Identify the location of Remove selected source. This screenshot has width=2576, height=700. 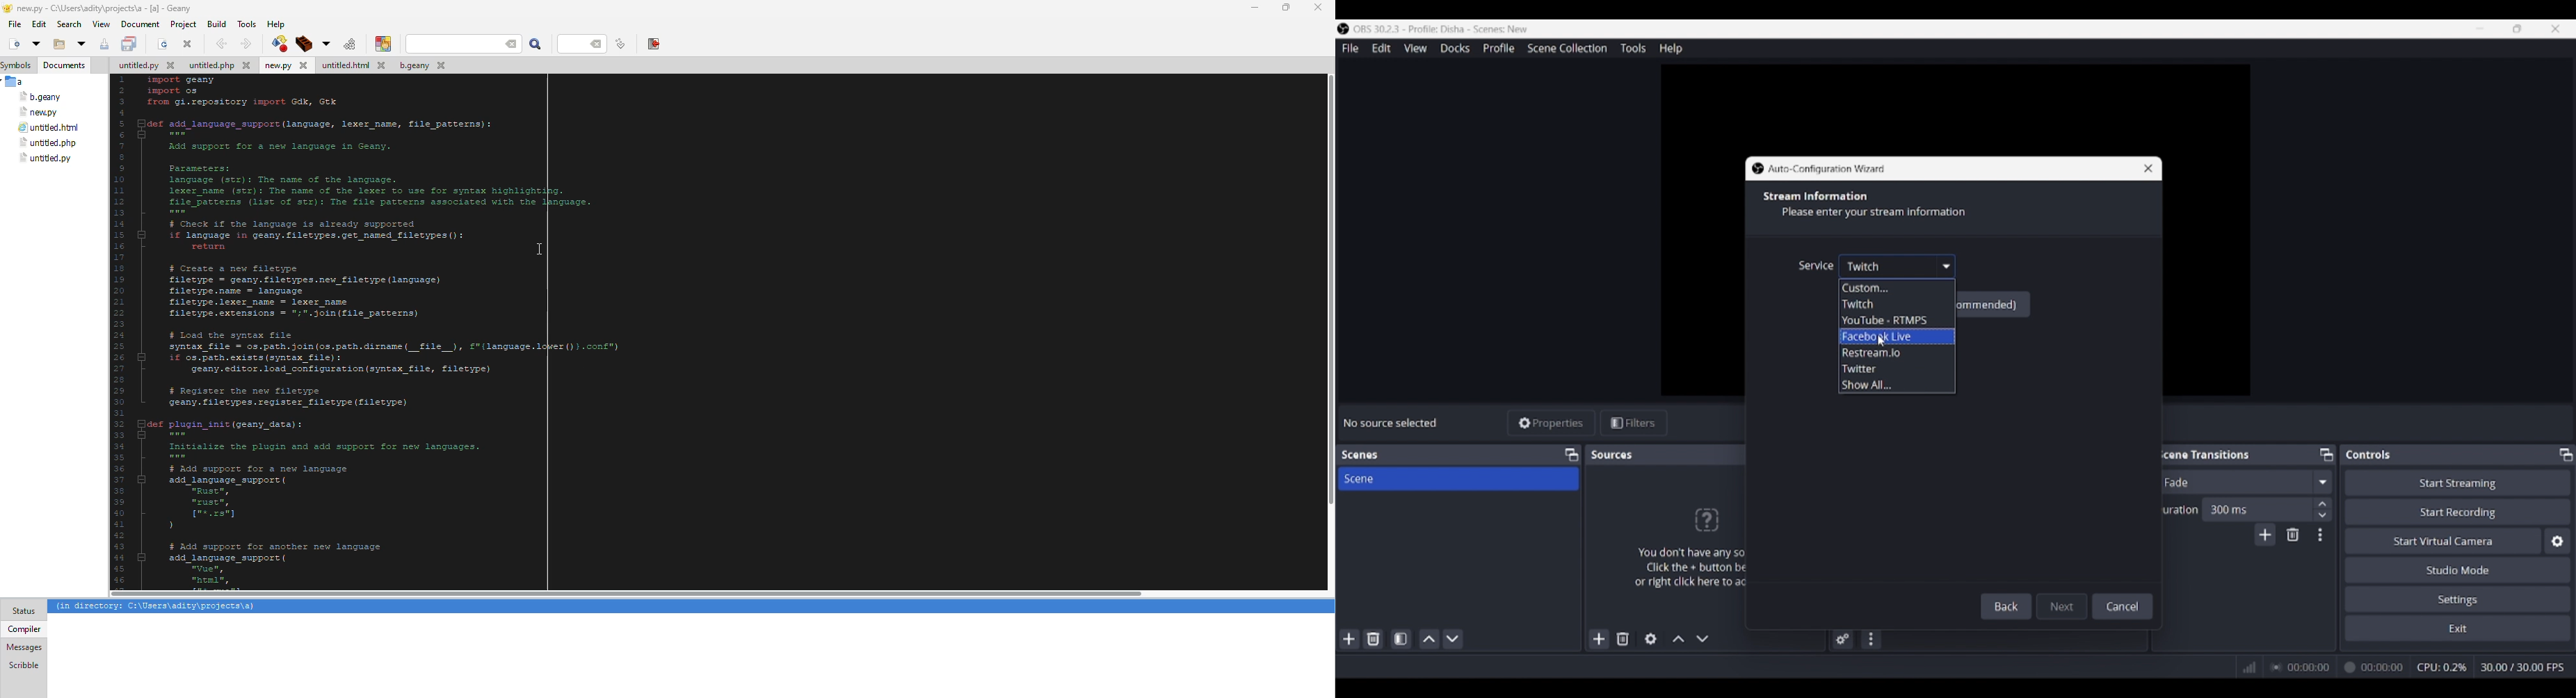
(1623, 639).